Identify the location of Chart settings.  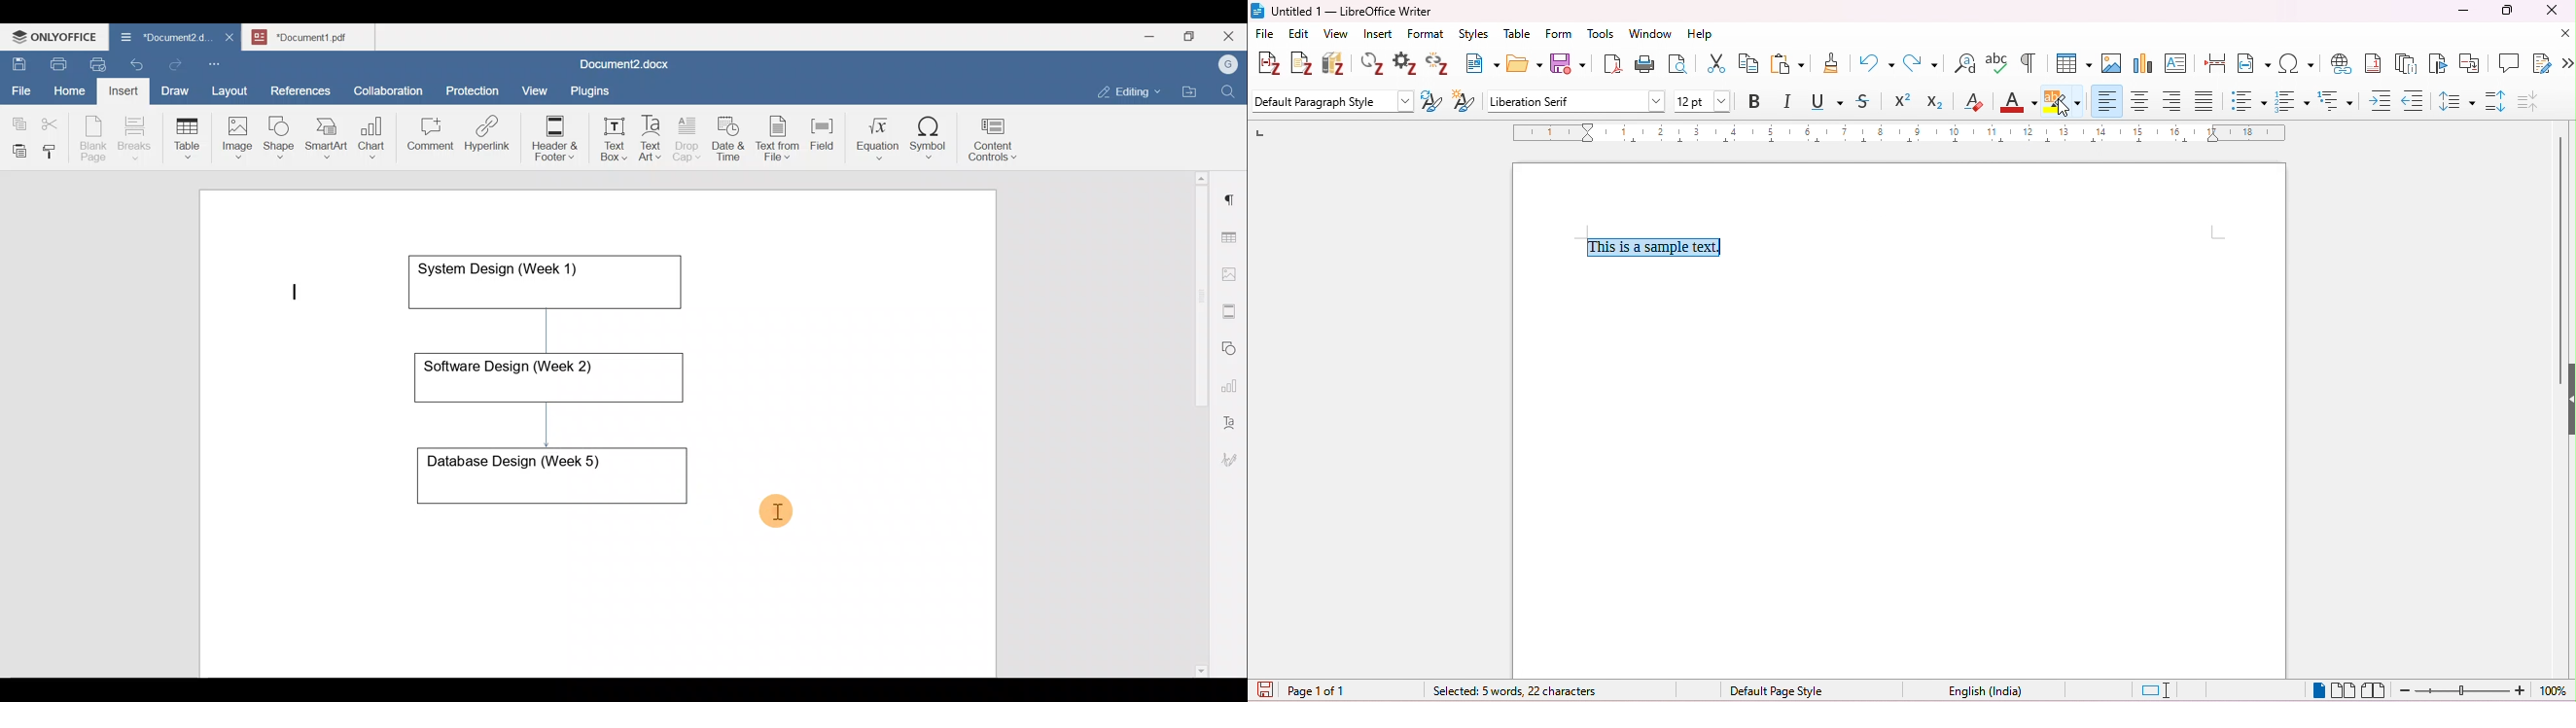
(1233, 380).